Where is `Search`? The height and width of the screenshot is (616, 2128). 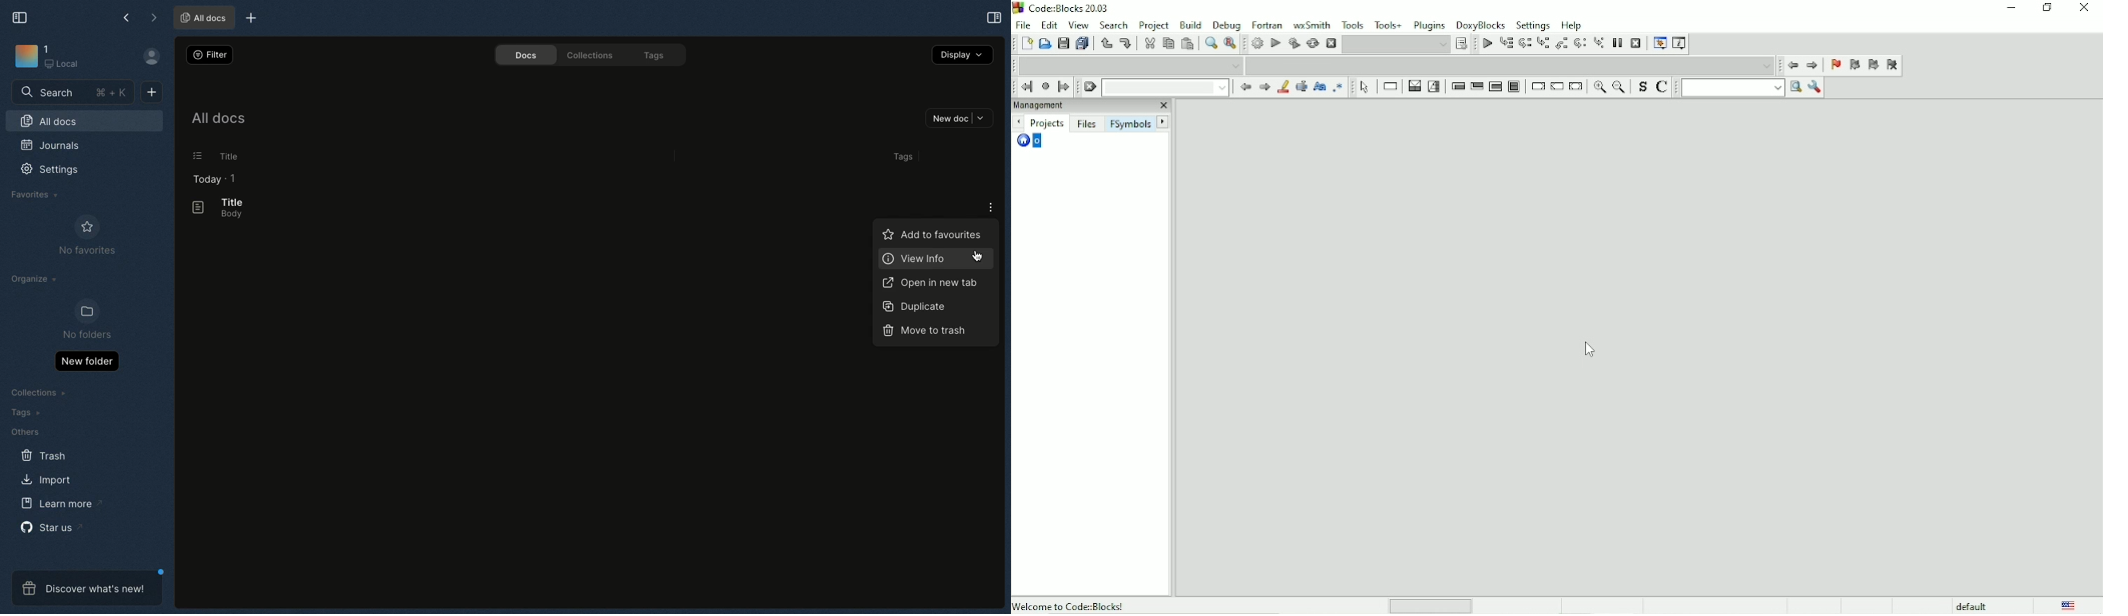 Search is located at coordinates (74, 91).